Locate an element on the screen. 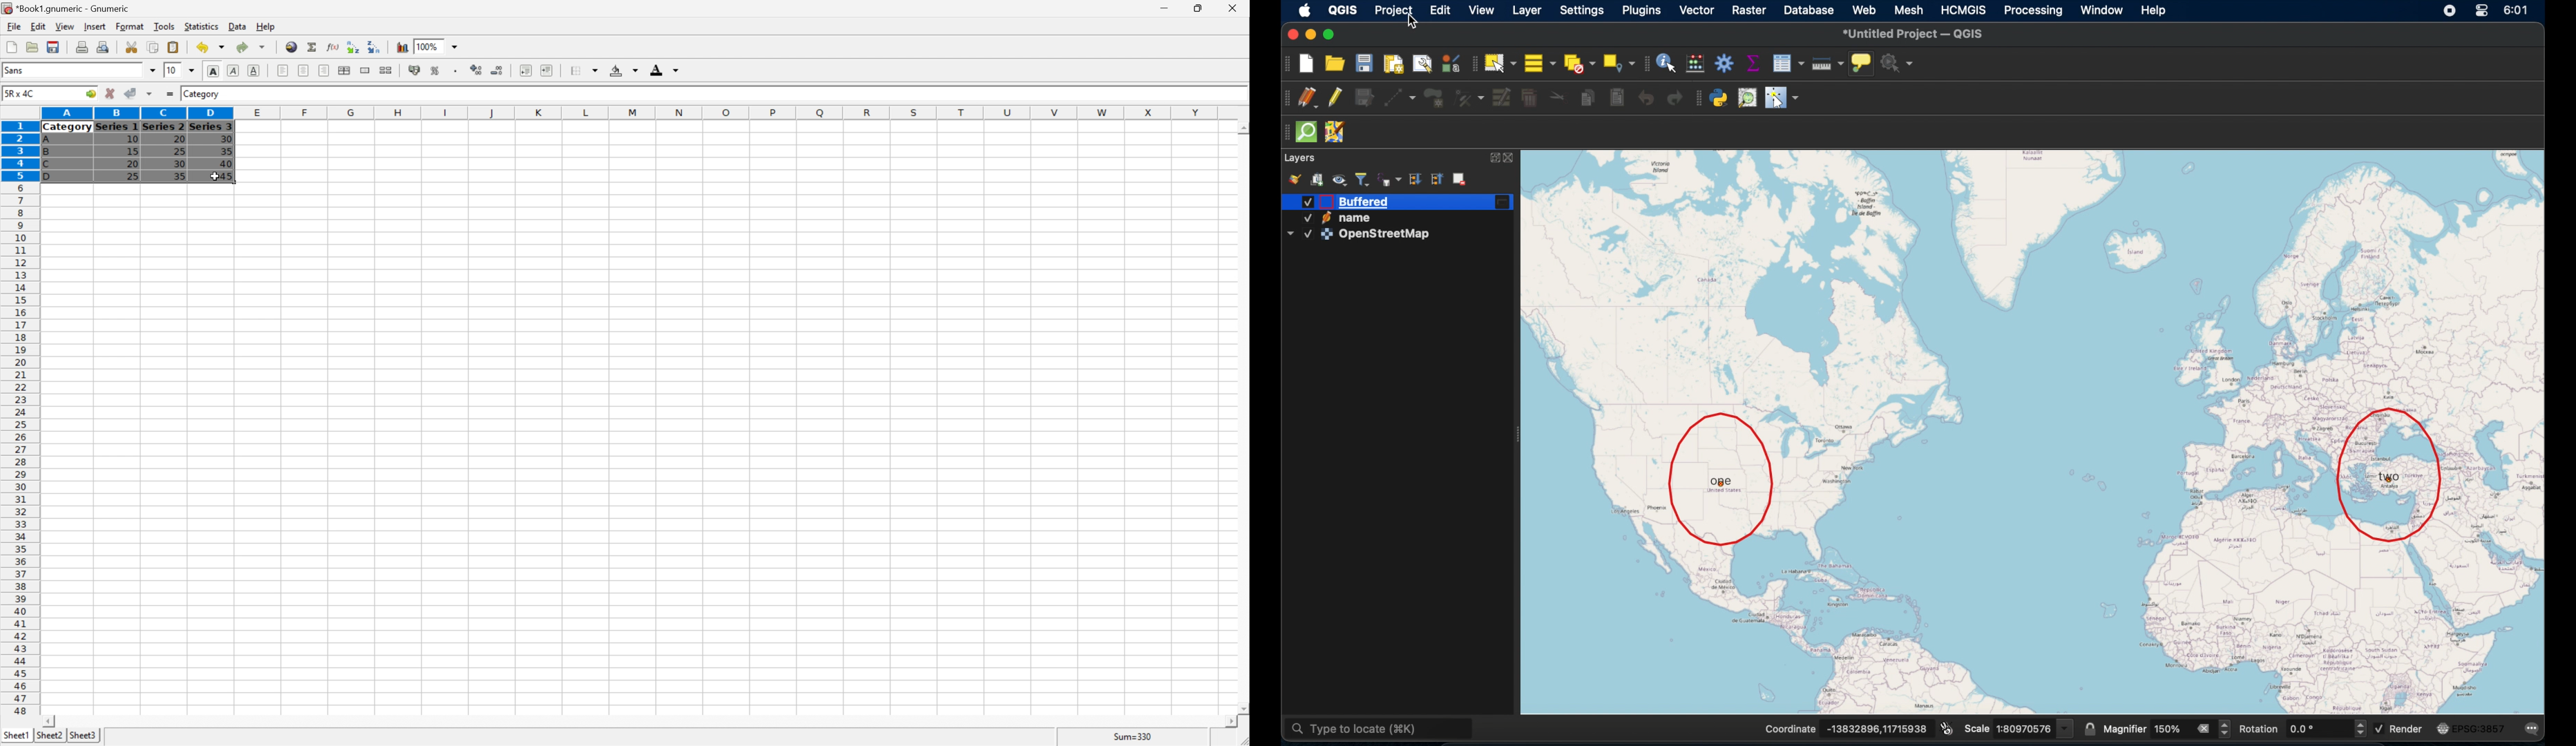 Image resolution: width=2576 pixels, height=756 pixels. File is located at coordinates (14, 26).